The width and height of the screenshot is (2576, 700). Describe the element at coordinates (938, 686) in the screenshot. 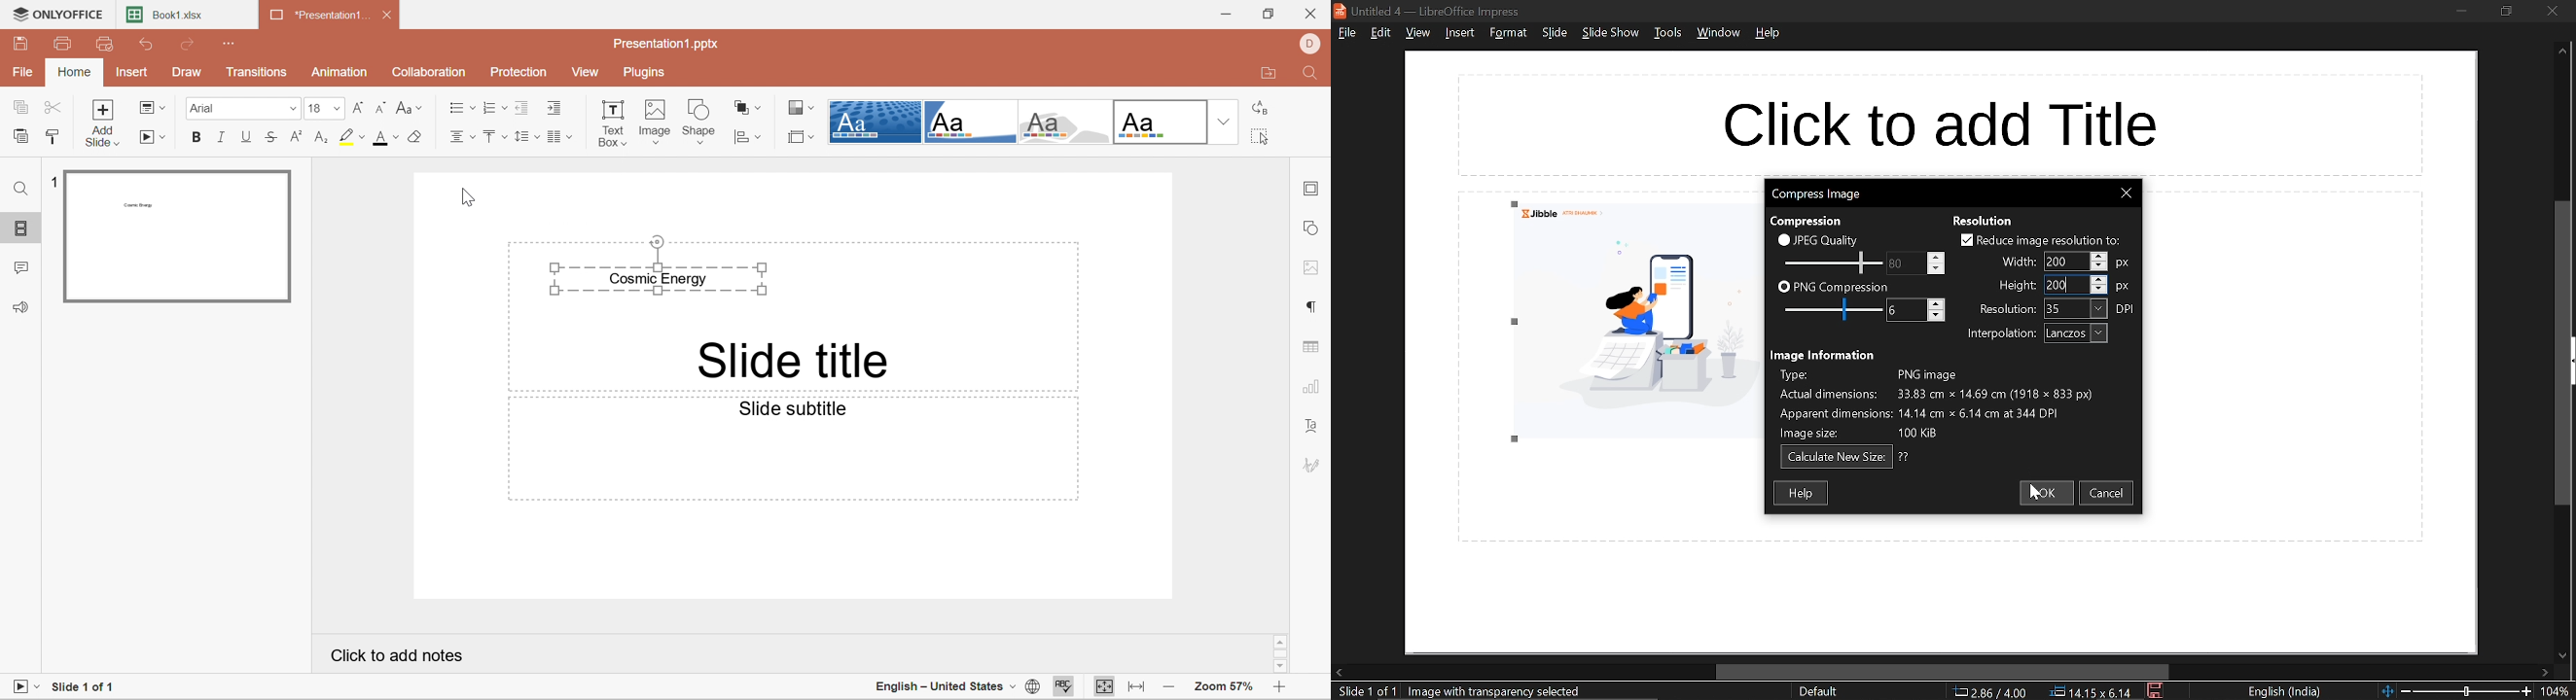

I see `English - United States` at that location.